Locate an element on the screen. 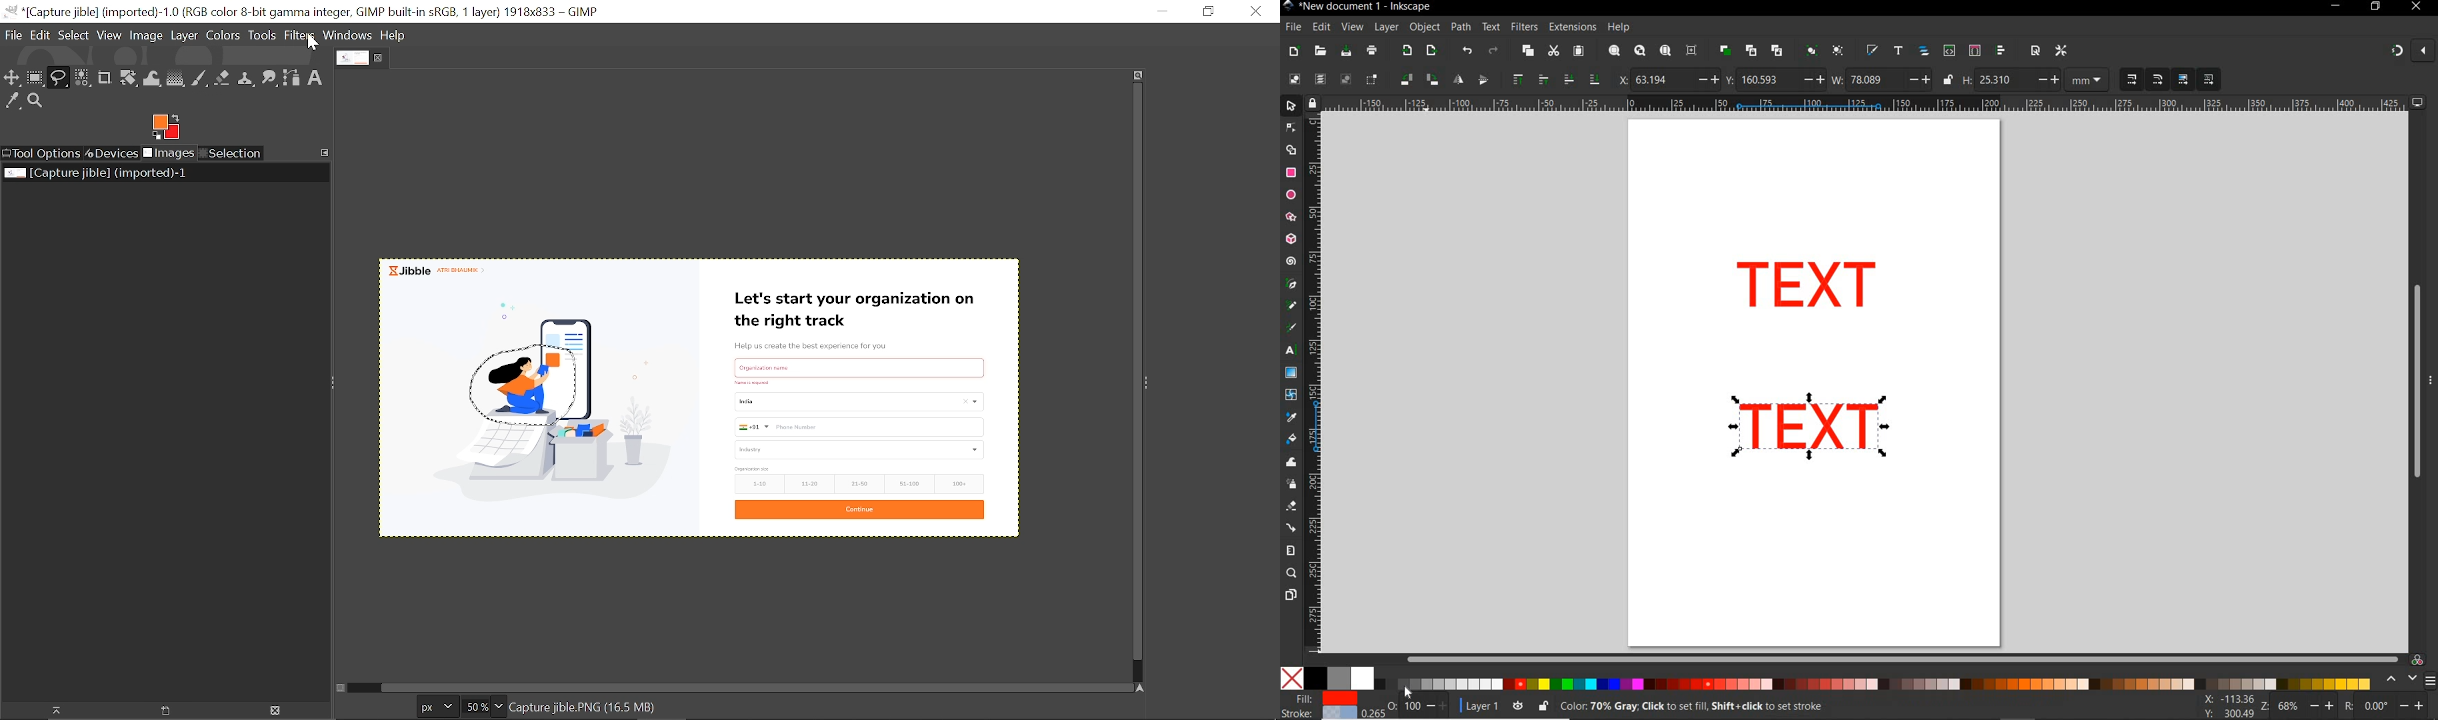 The image size is (2464, 728). Zoom options is located at coordinates (499, 706).